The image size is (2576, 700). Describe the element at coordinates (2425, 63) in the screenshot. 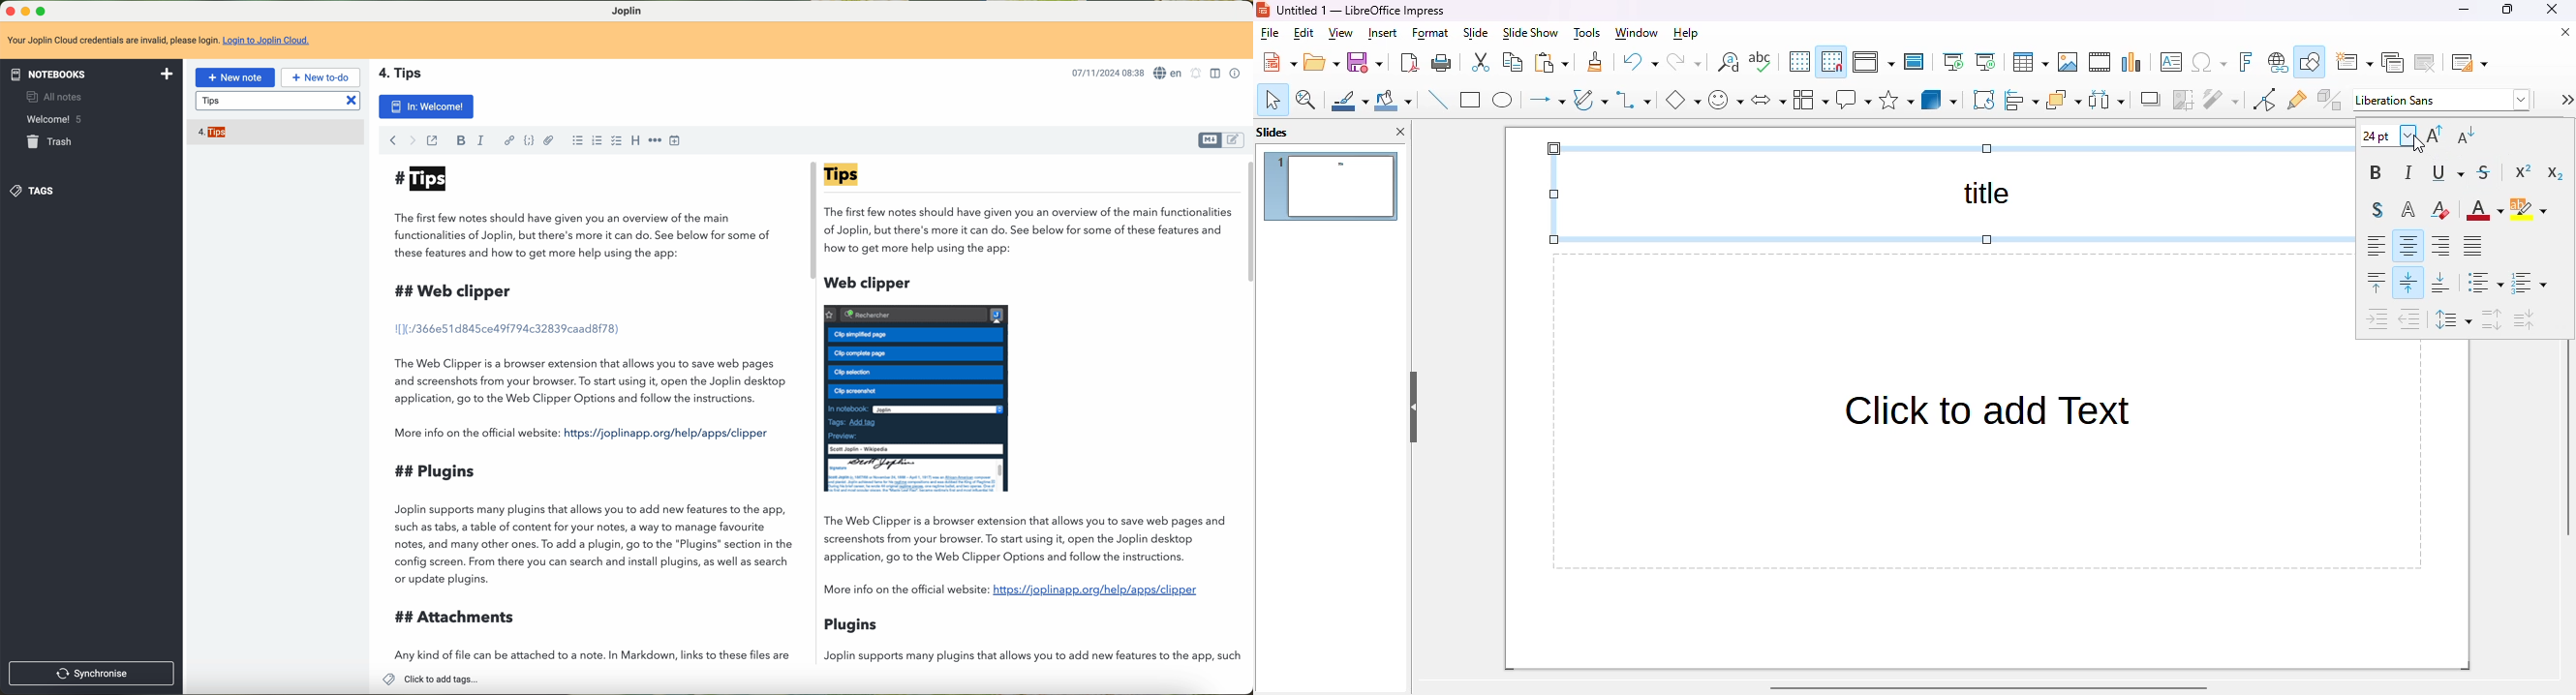

I see `delete slide` at that location.